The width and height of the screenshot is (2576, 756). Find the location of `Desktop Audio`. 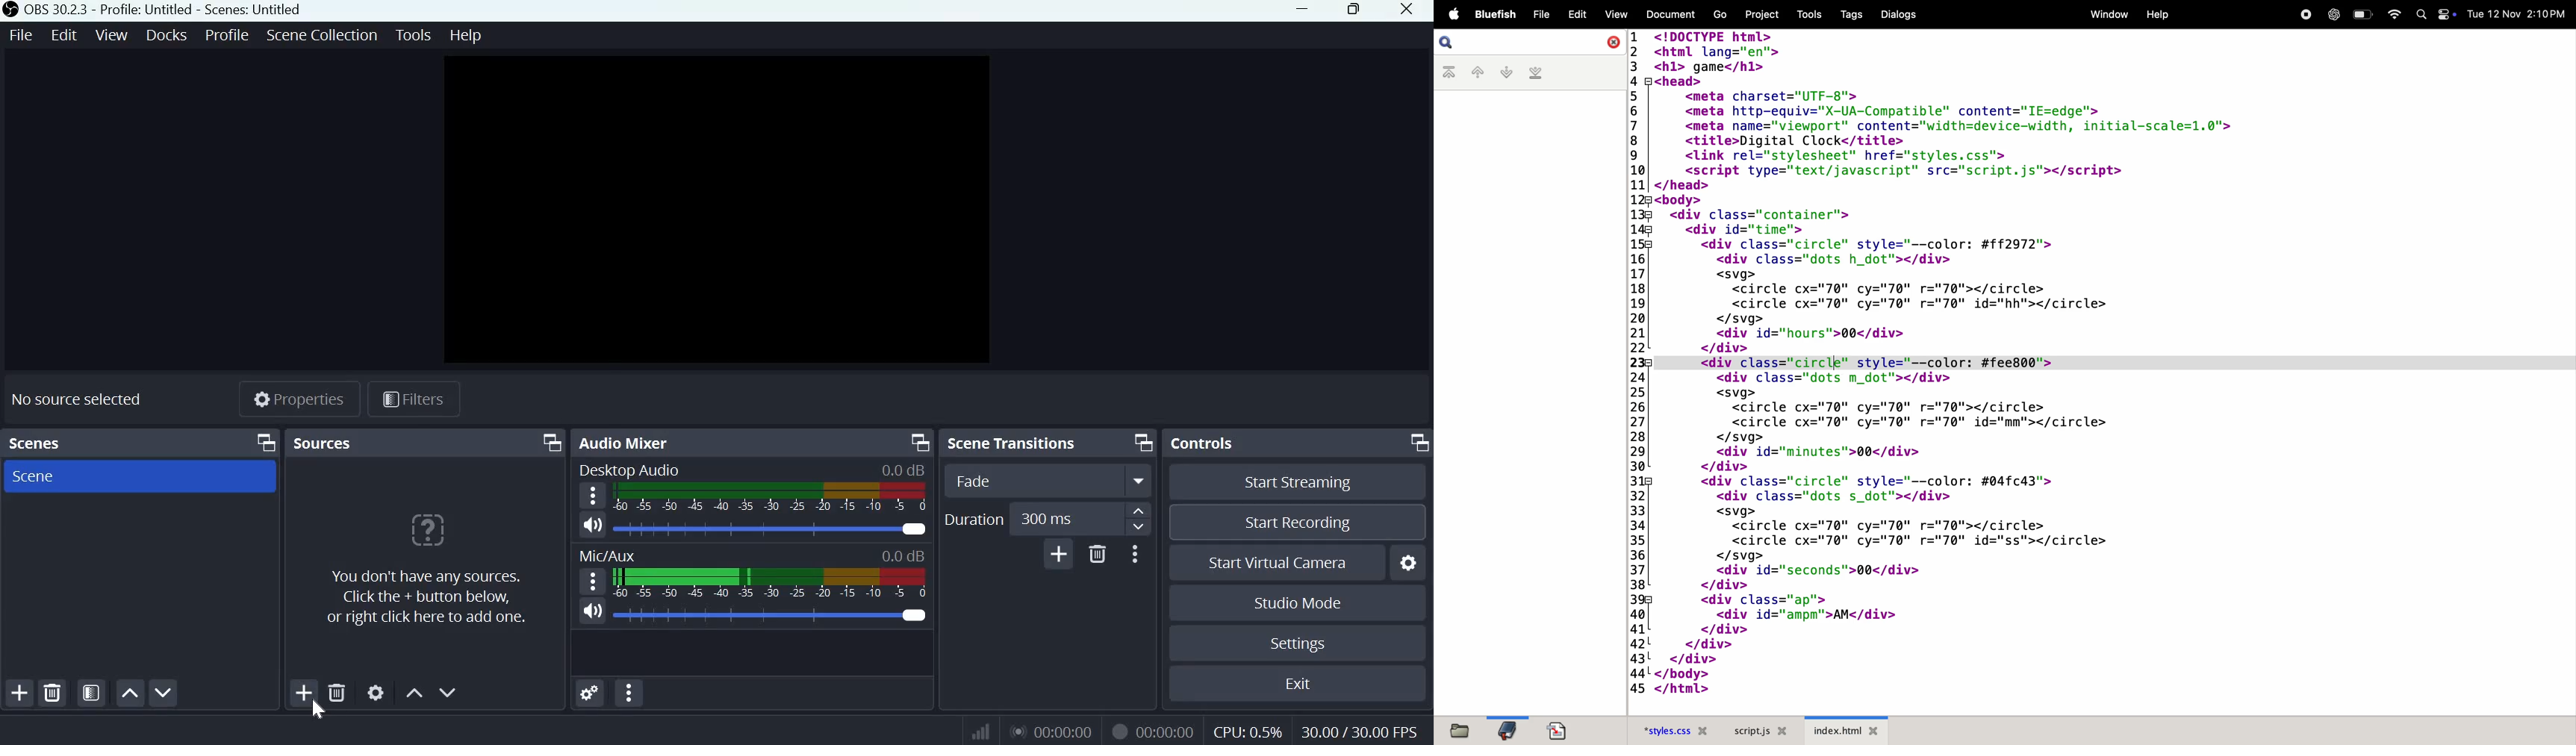

Desktop Audio is located at coordinates (631, 470).